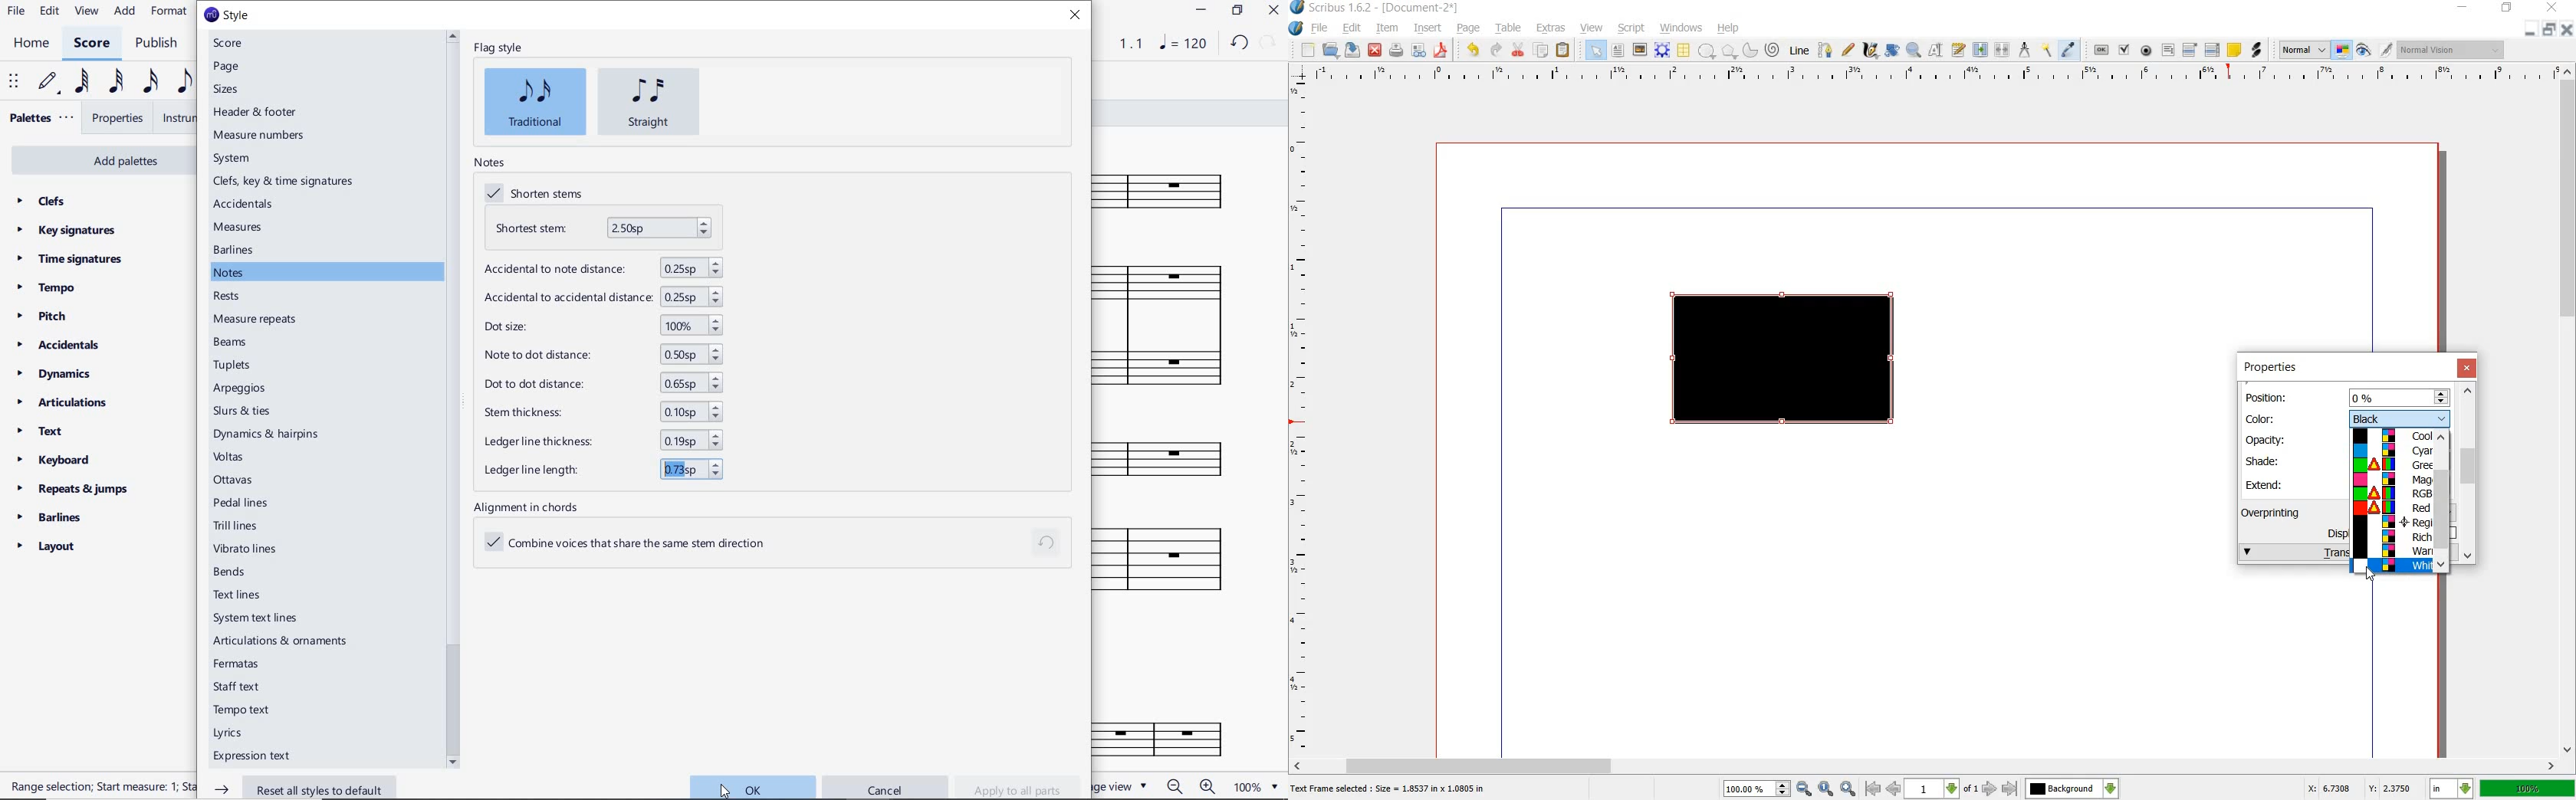 The height and width of the screenshot is (812, 2576). What do you see at coordinates (245, 502) in the screenshot?
I see `pedal lines` at bounding box center [245, 502].